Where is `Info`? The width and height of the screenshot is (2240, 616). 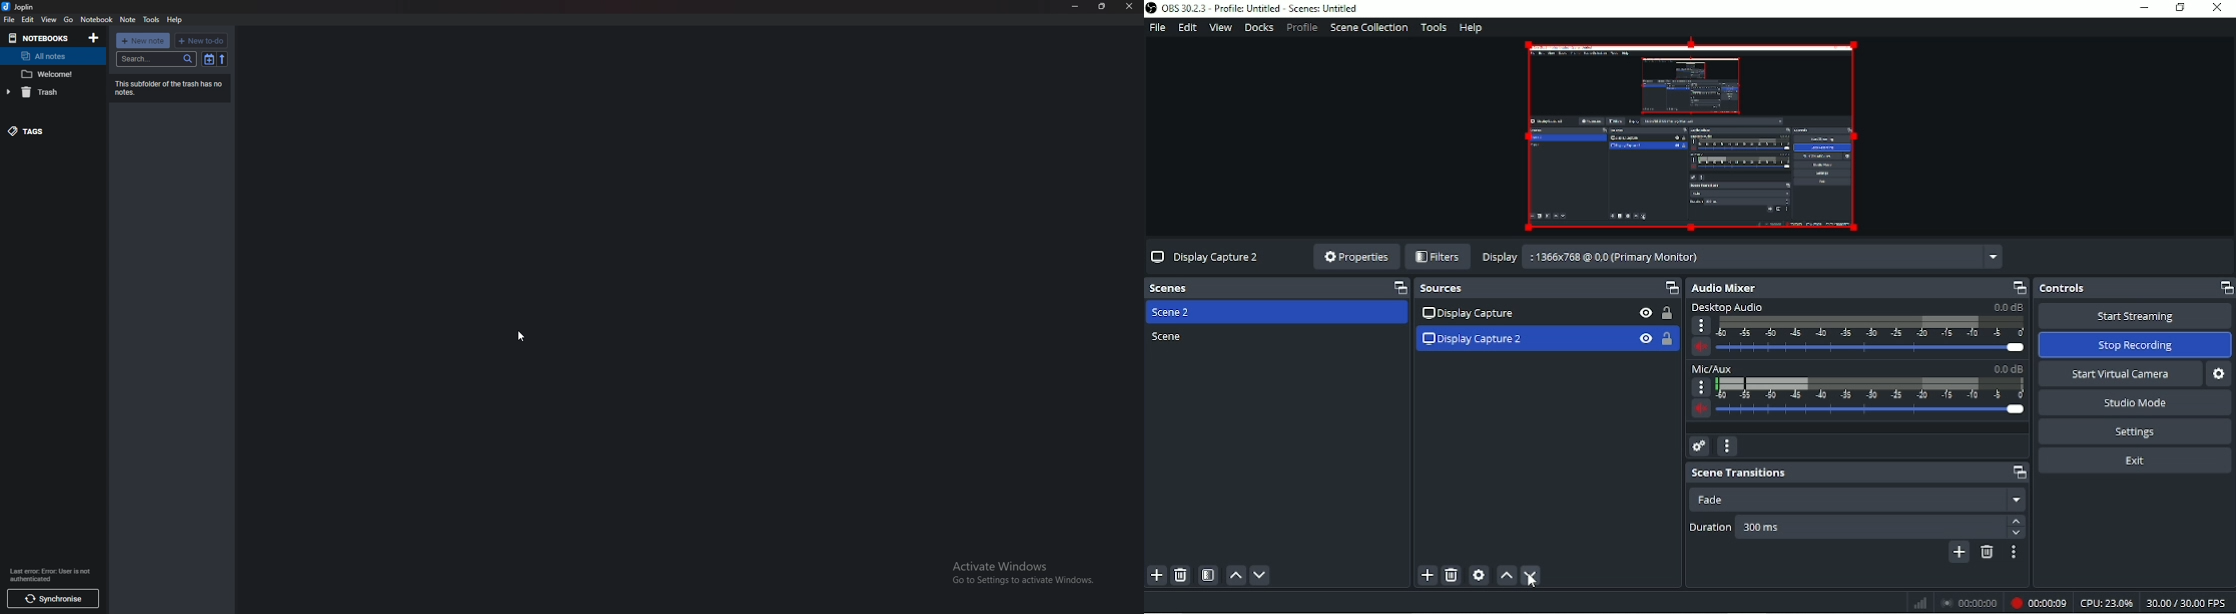 Info is located at coordinates (52, 573).